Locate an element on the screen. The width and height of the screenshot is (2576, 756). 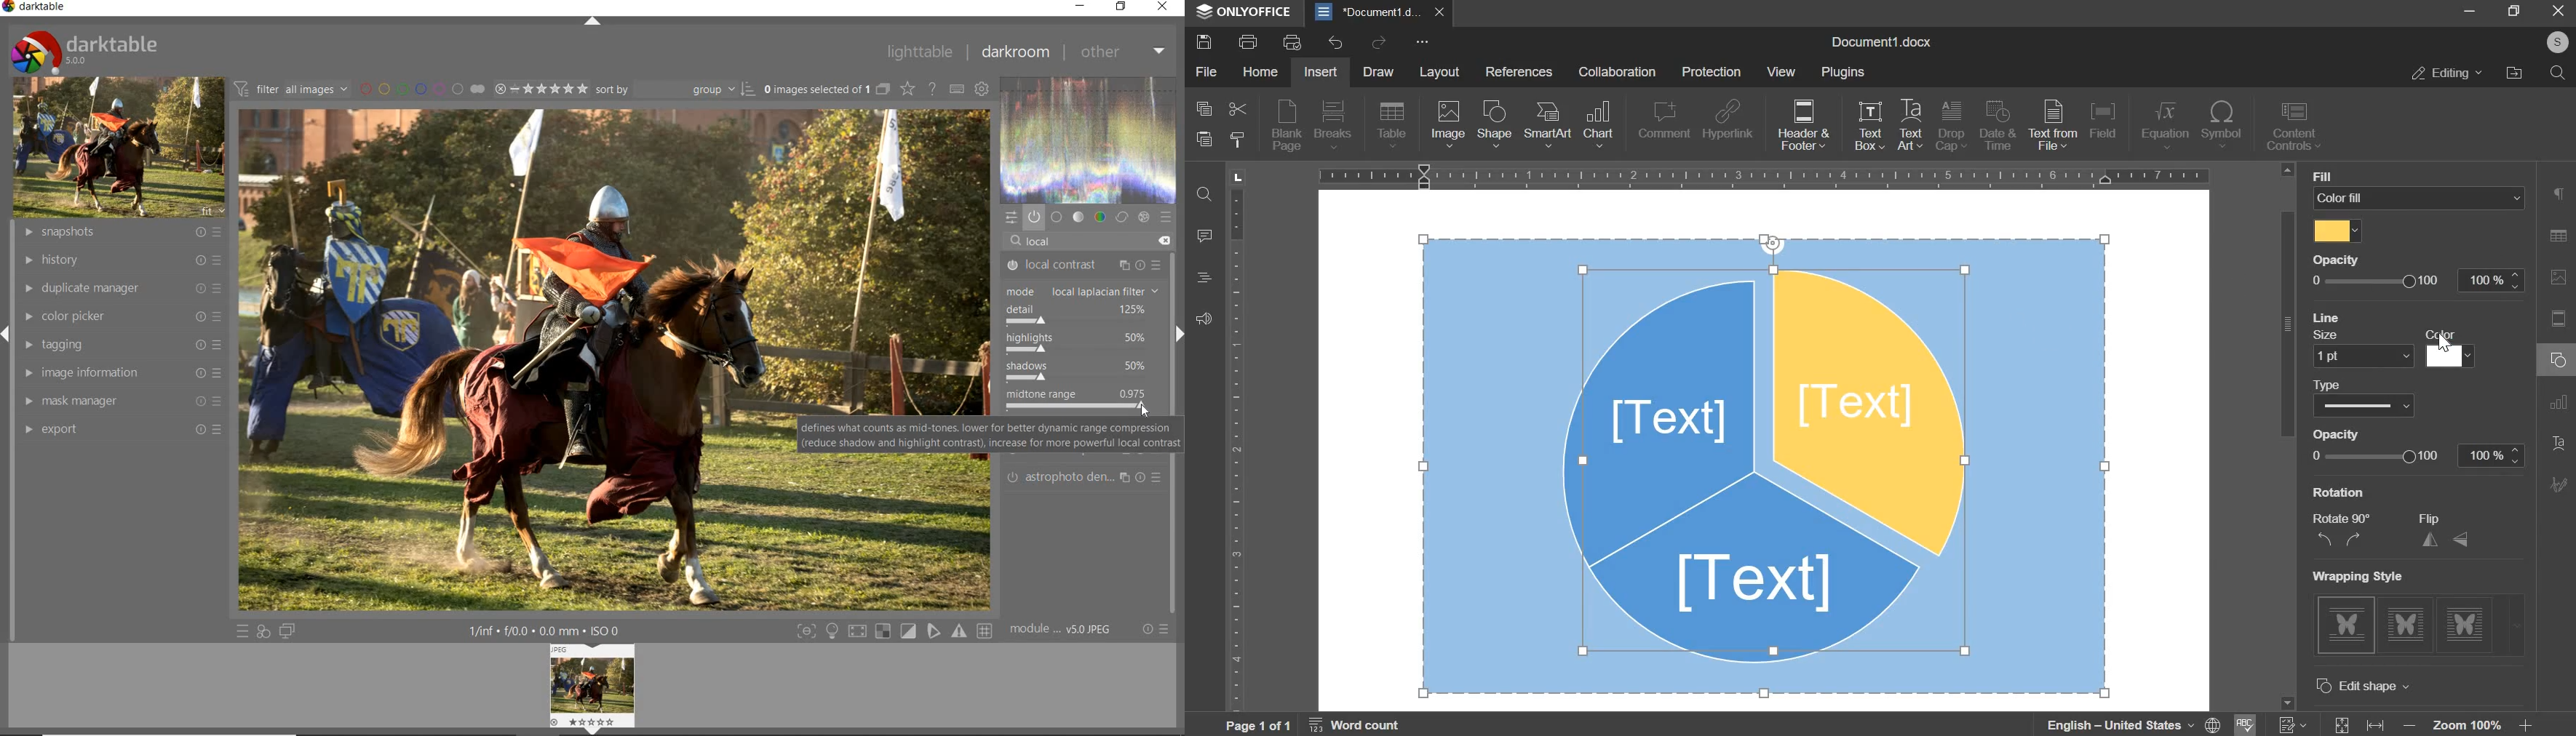
IMAGE is located at coordinates (591, 689).